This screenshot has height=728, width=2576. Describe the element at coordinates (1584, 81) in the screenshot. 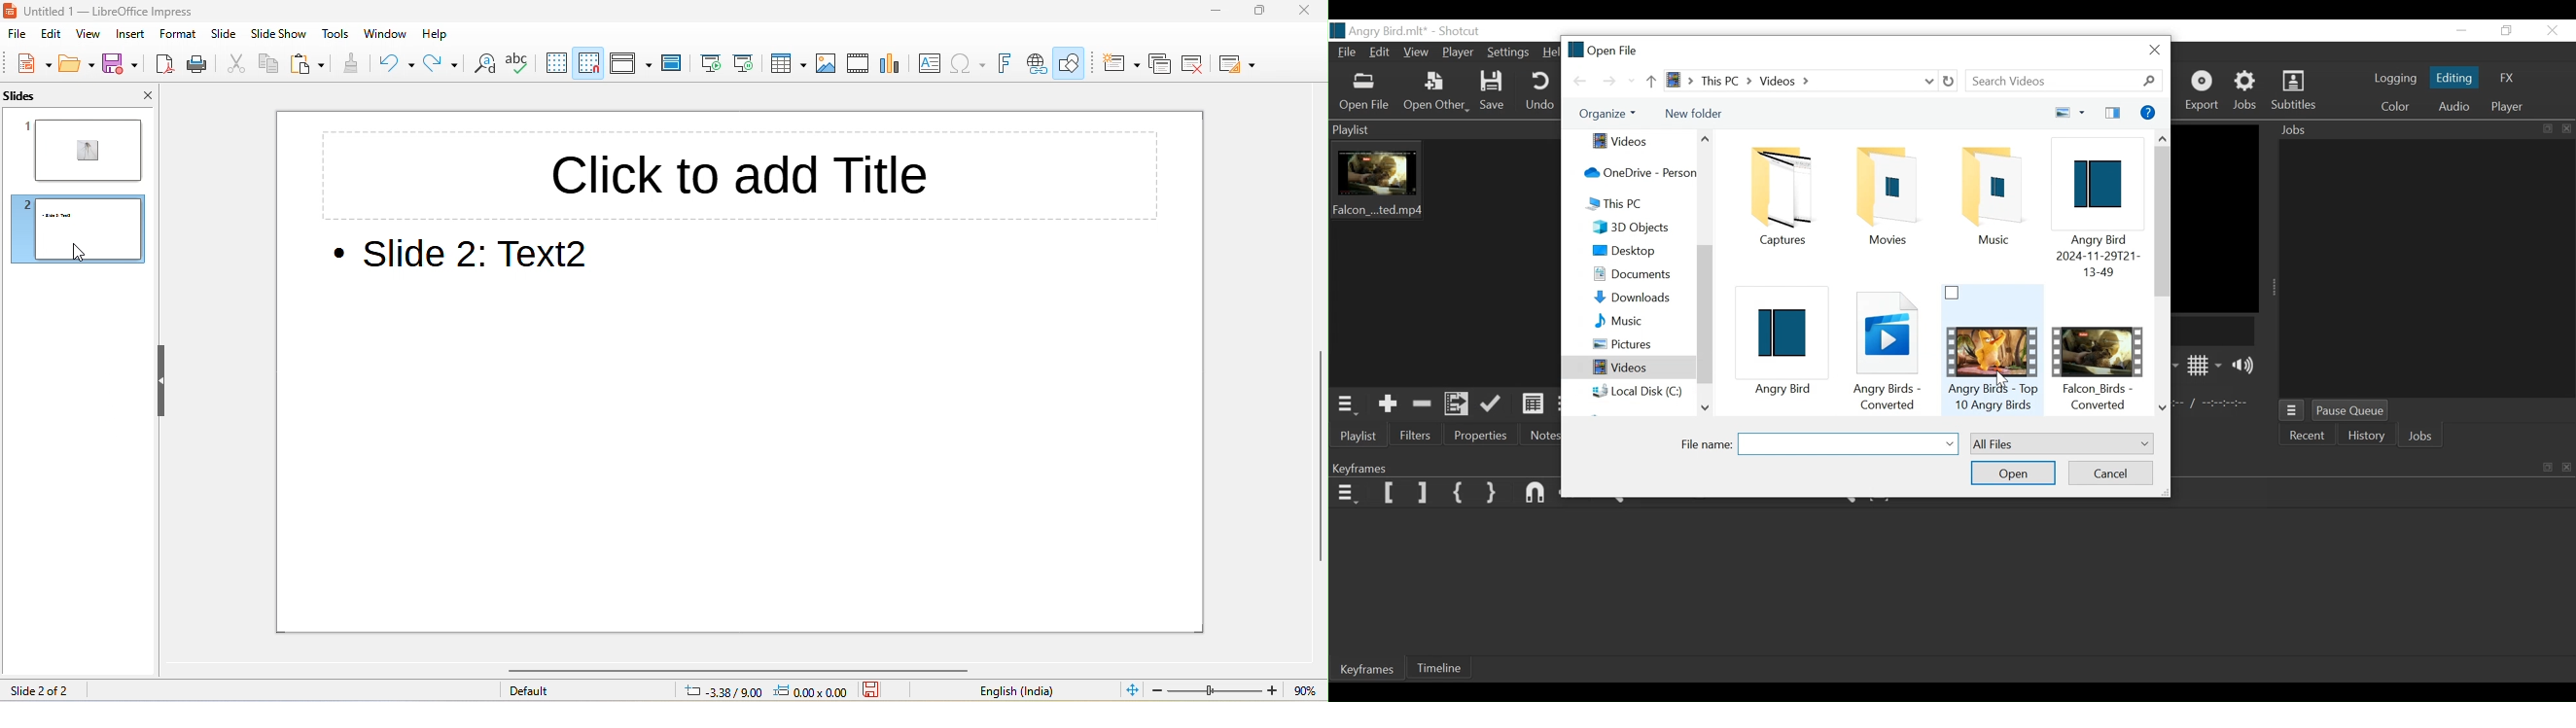

I see `Go Back` at that location.